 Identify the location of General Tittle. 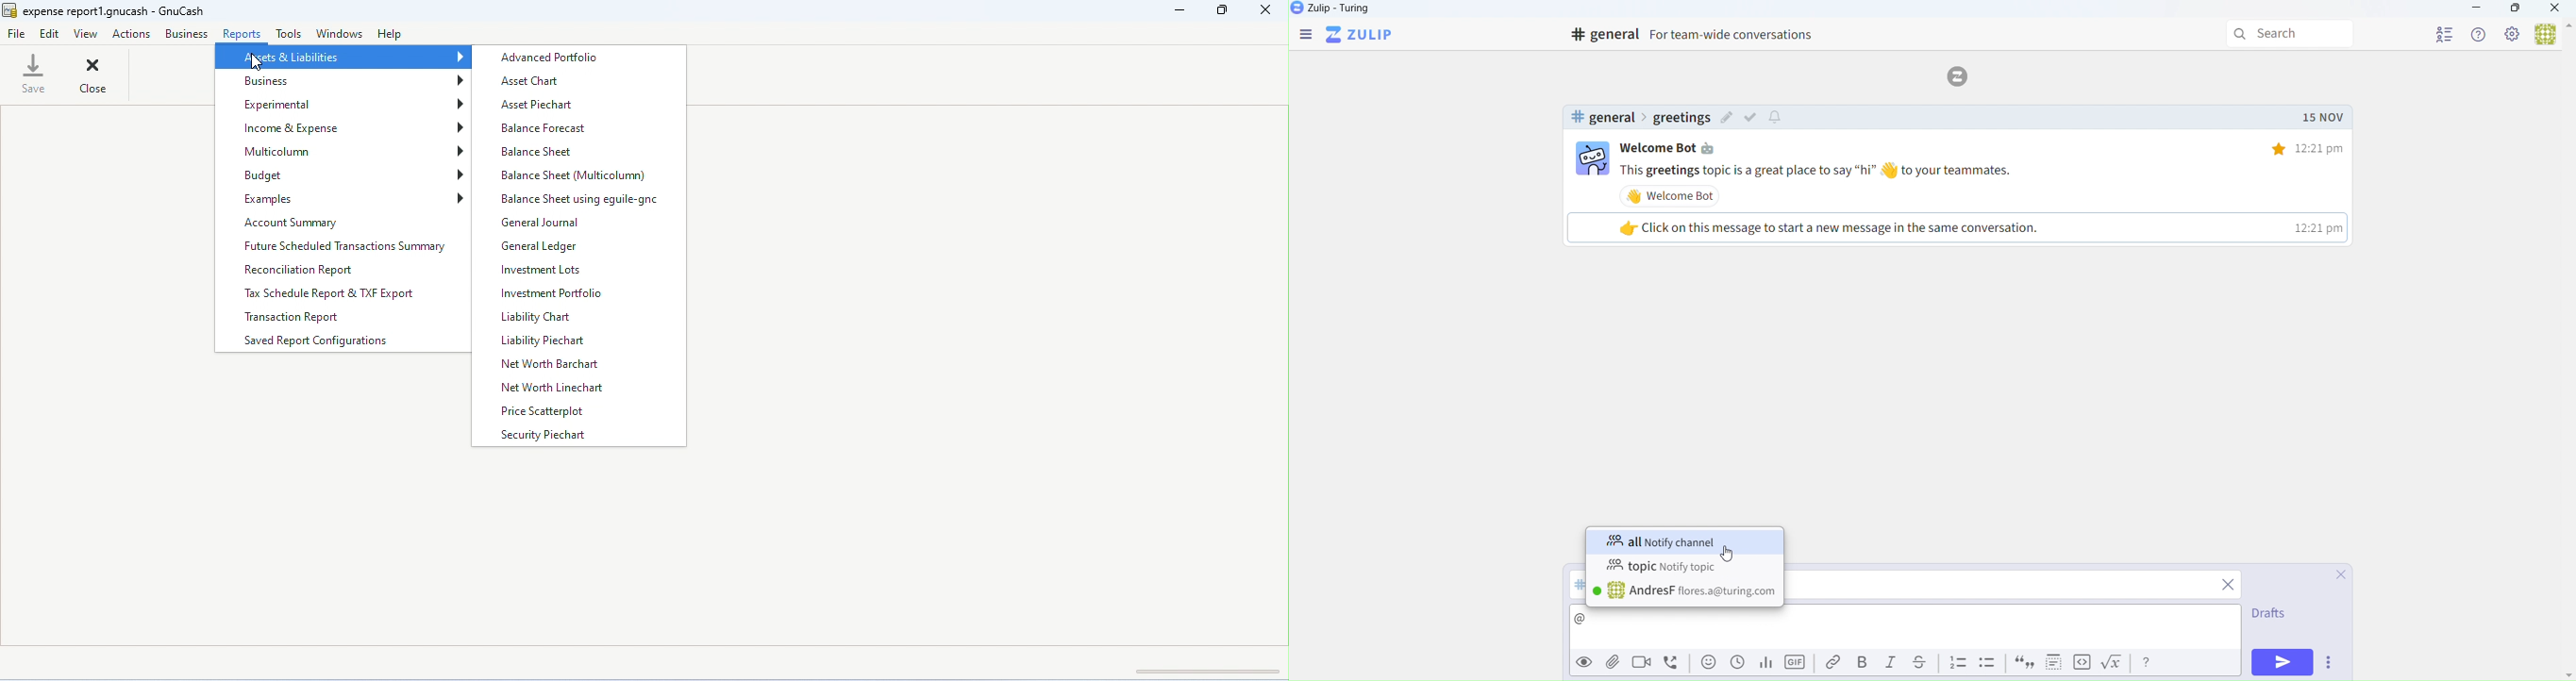
(1697, 35).